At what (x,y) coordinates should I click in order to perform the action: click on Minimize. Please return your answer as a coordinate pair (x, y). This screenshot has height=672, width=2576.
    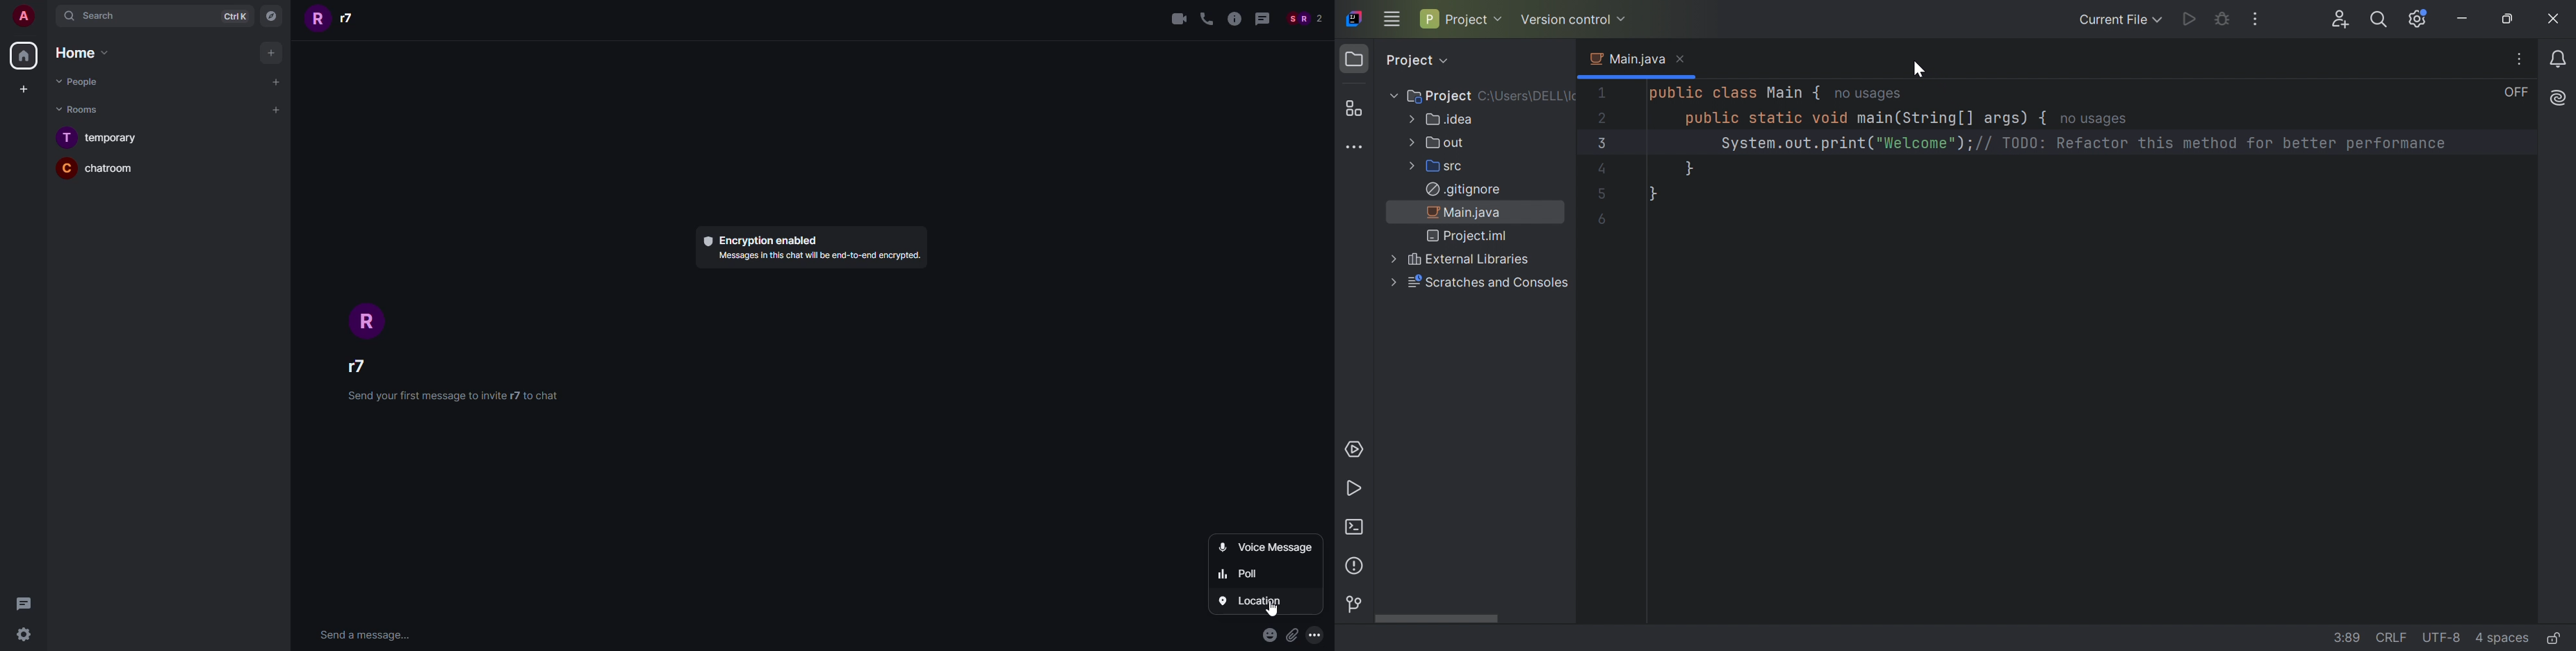
    Looking at the image, I should click on (2466, 19).